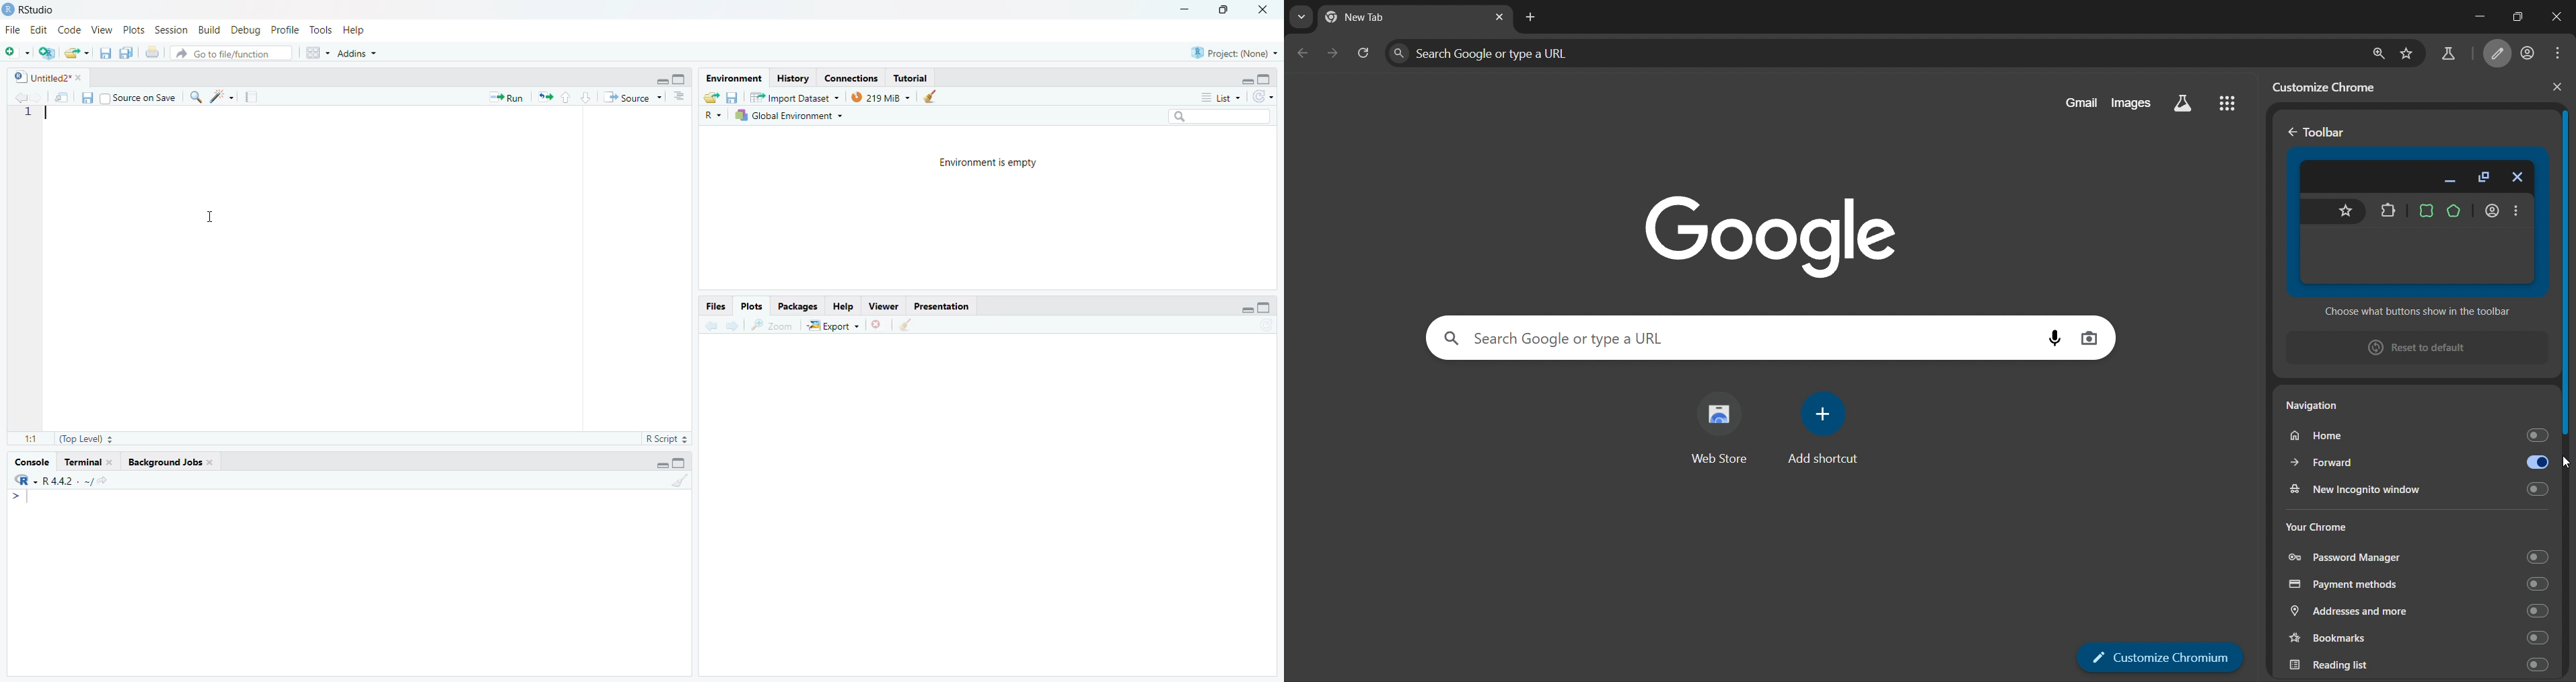  I want to click on Maximize, so click(1228, 11).